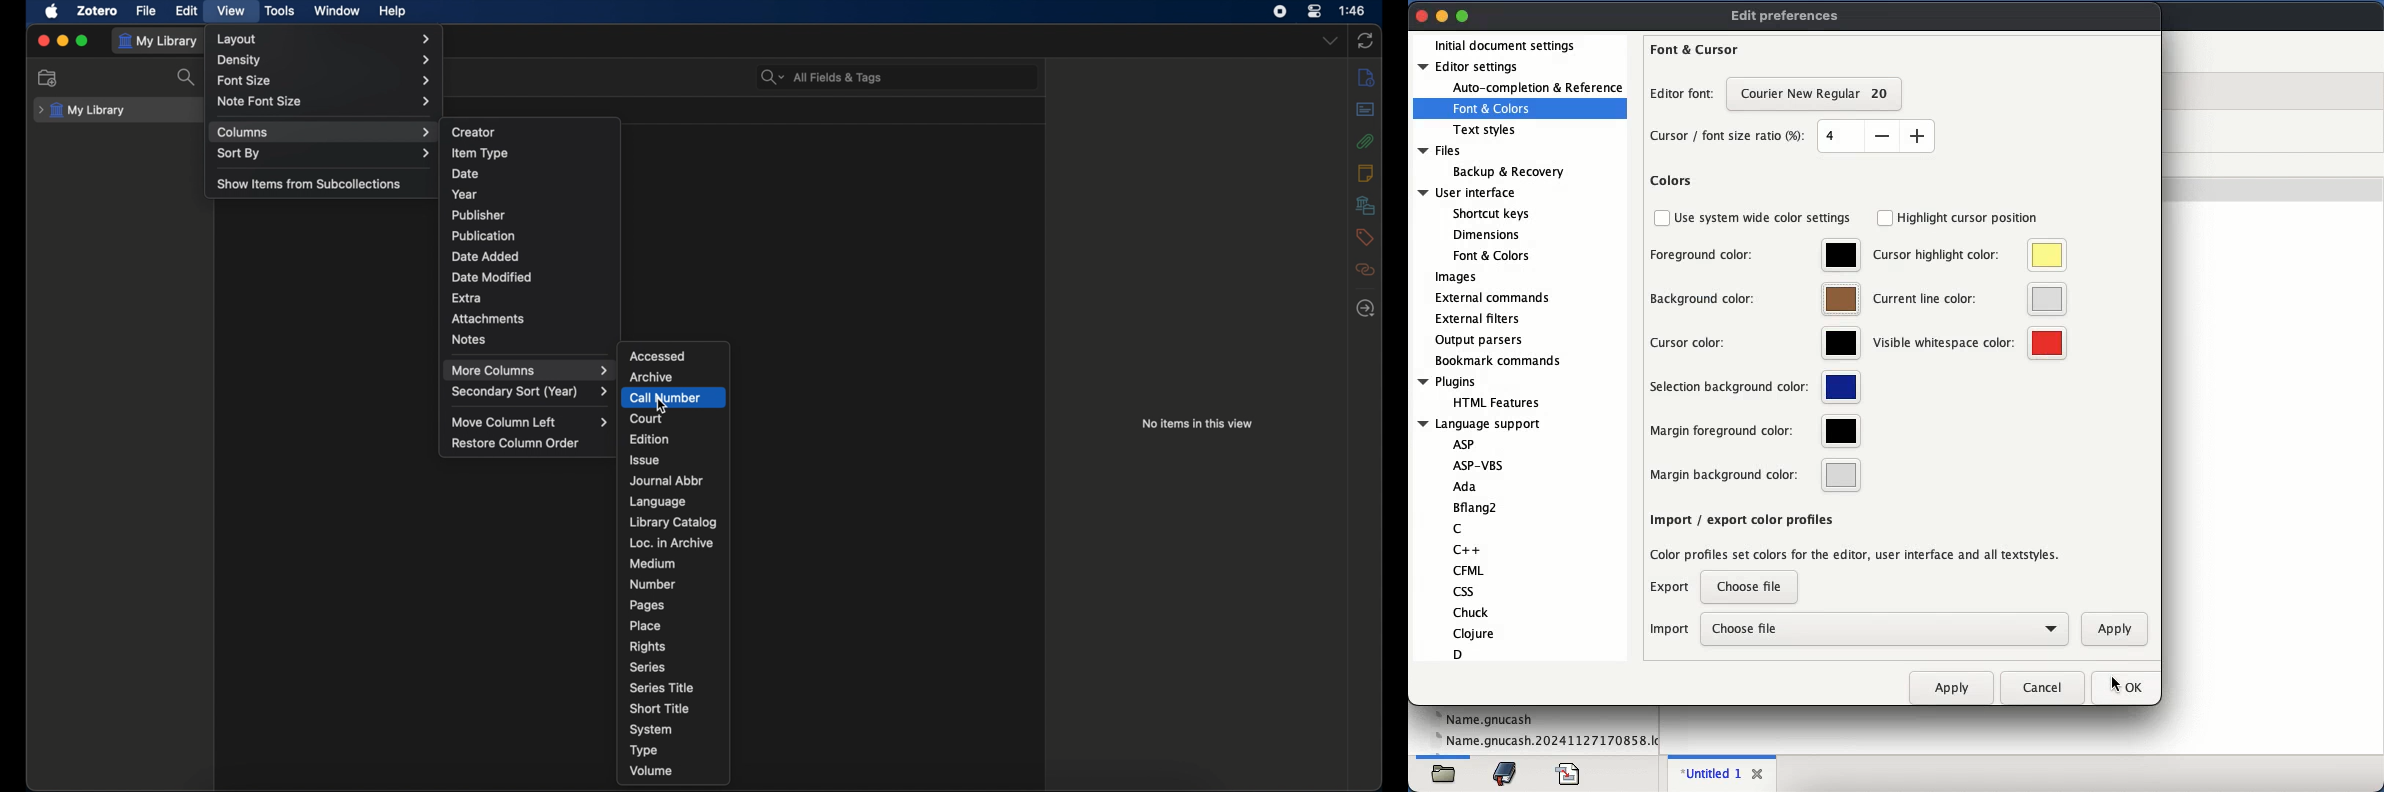 The height and width of the screenshot is (812, 2408). I want to click on zotero, so click(96, 10).